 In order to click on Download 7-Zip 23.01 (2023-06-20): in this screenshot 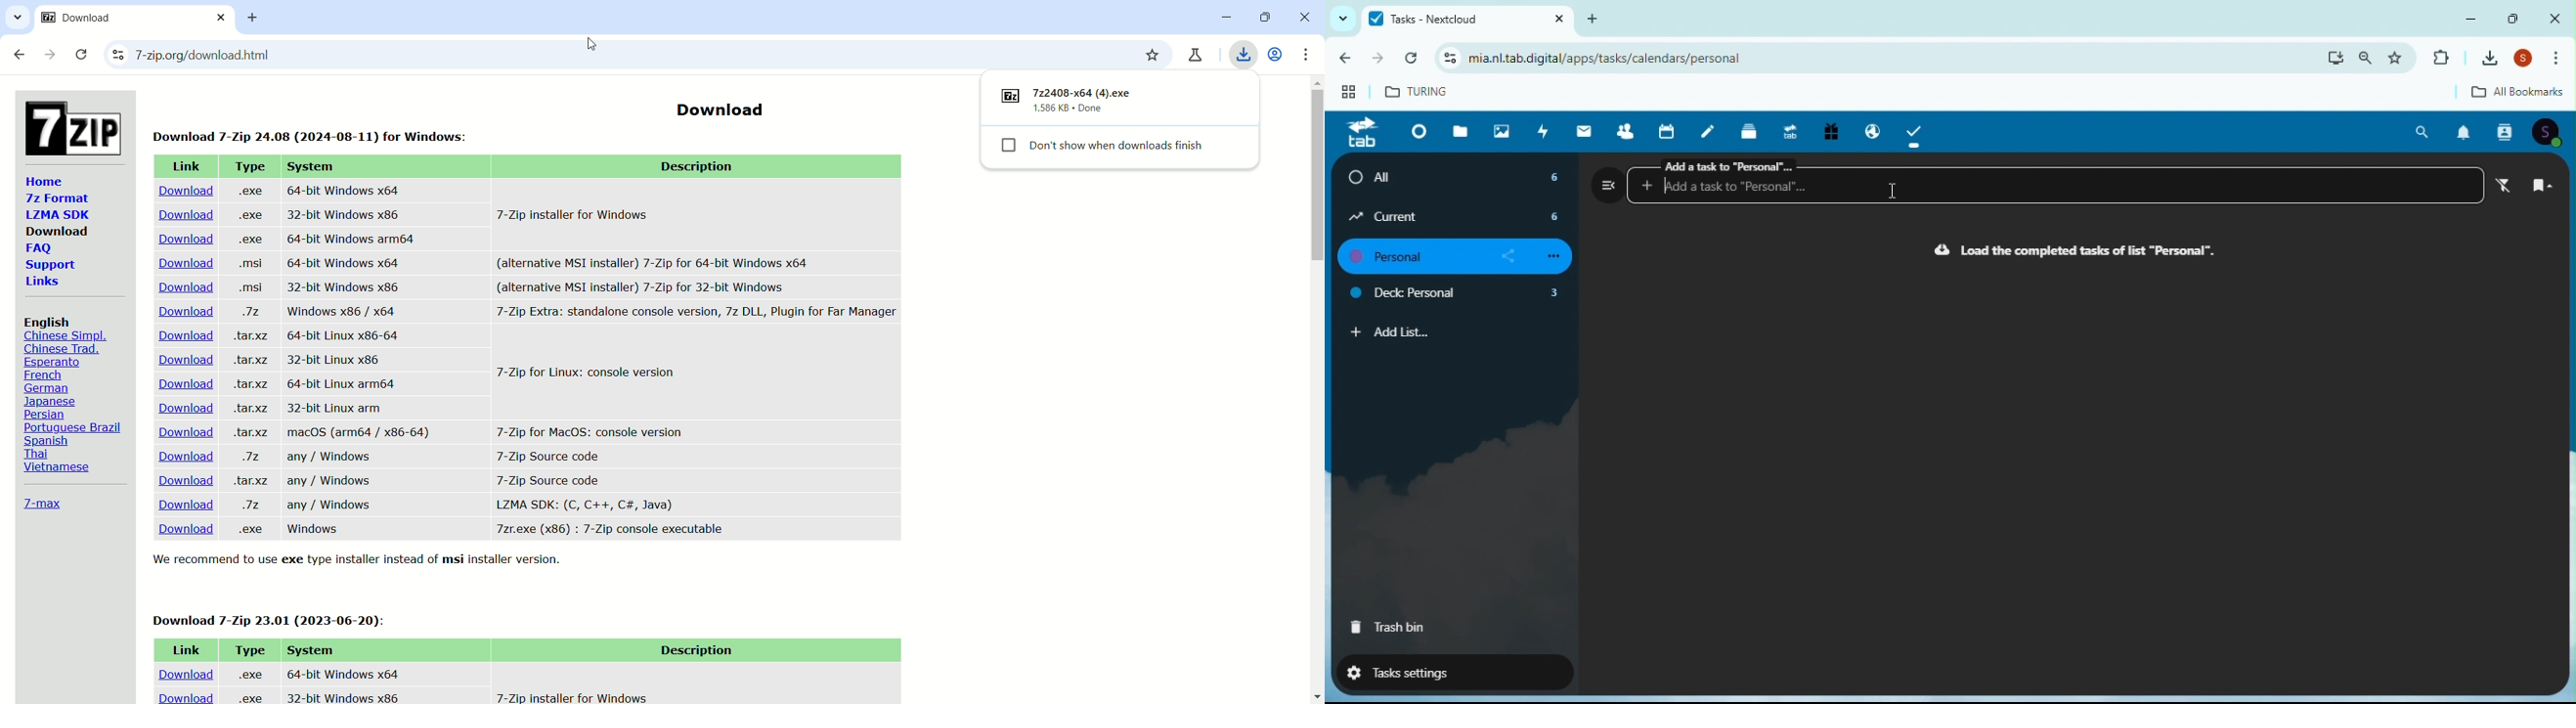, I will do `click(273, 618)`.